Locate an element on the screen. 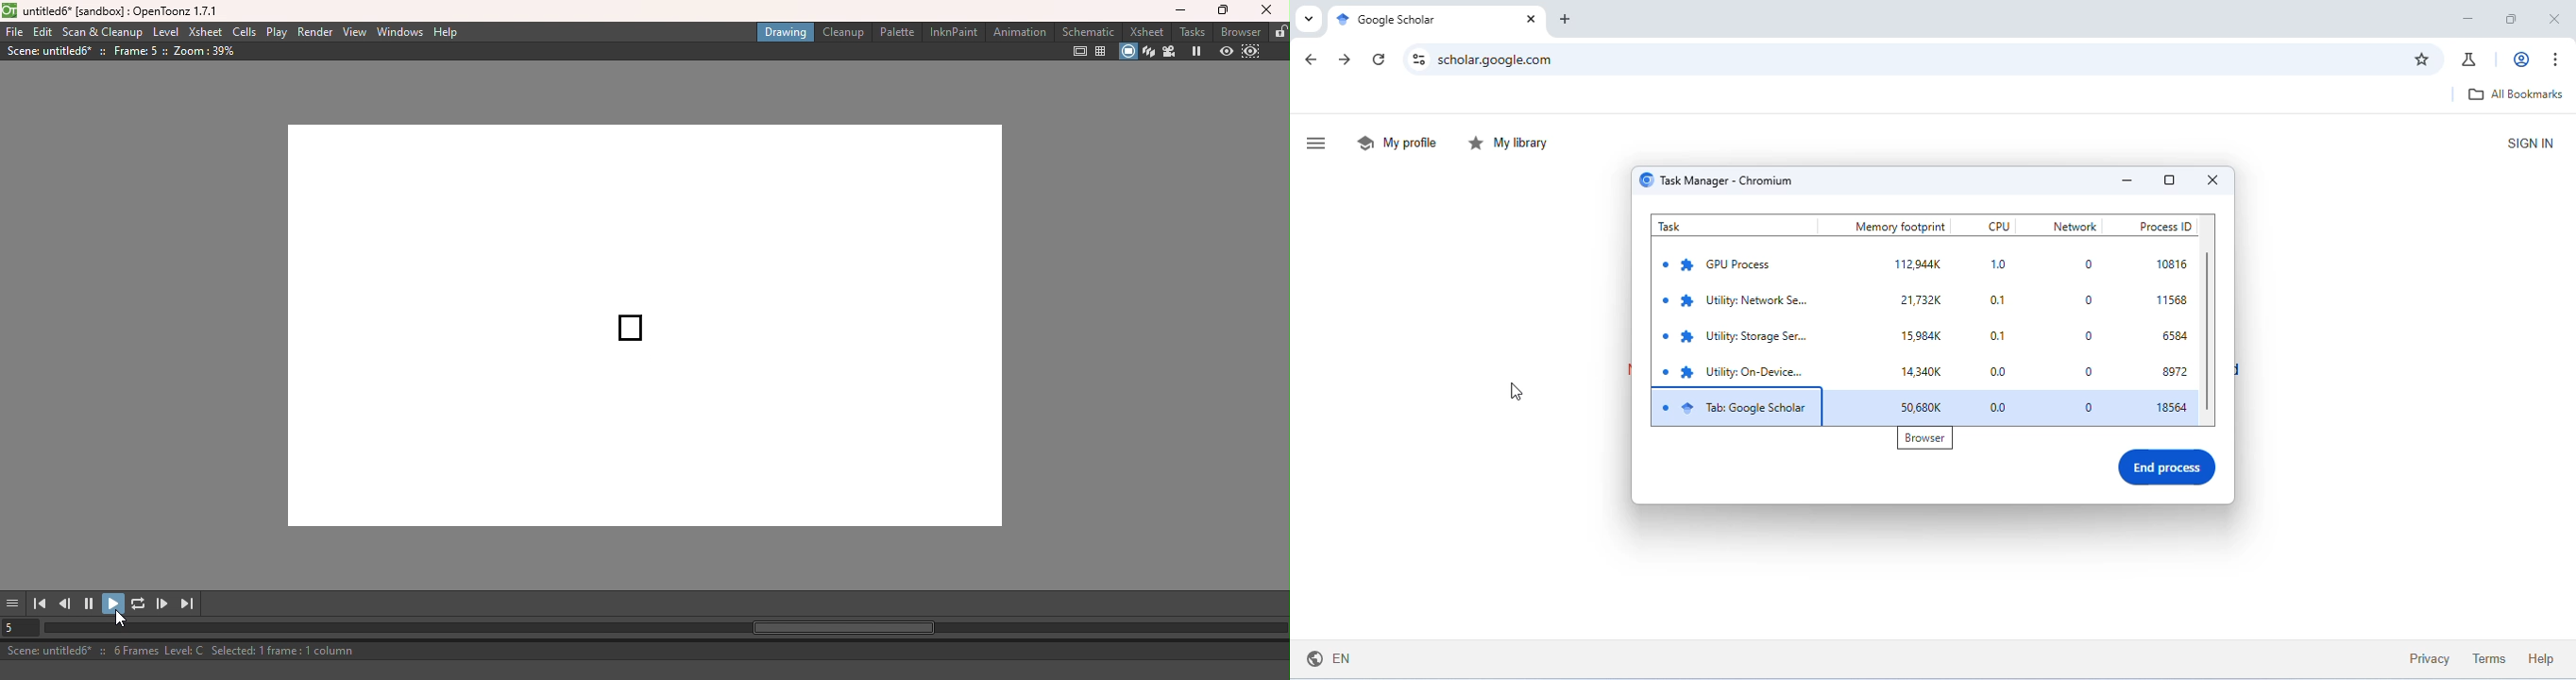 Image resolution: width=2576 pixels, height=700 pixels. go forward is located at coordinates (1346, 59).